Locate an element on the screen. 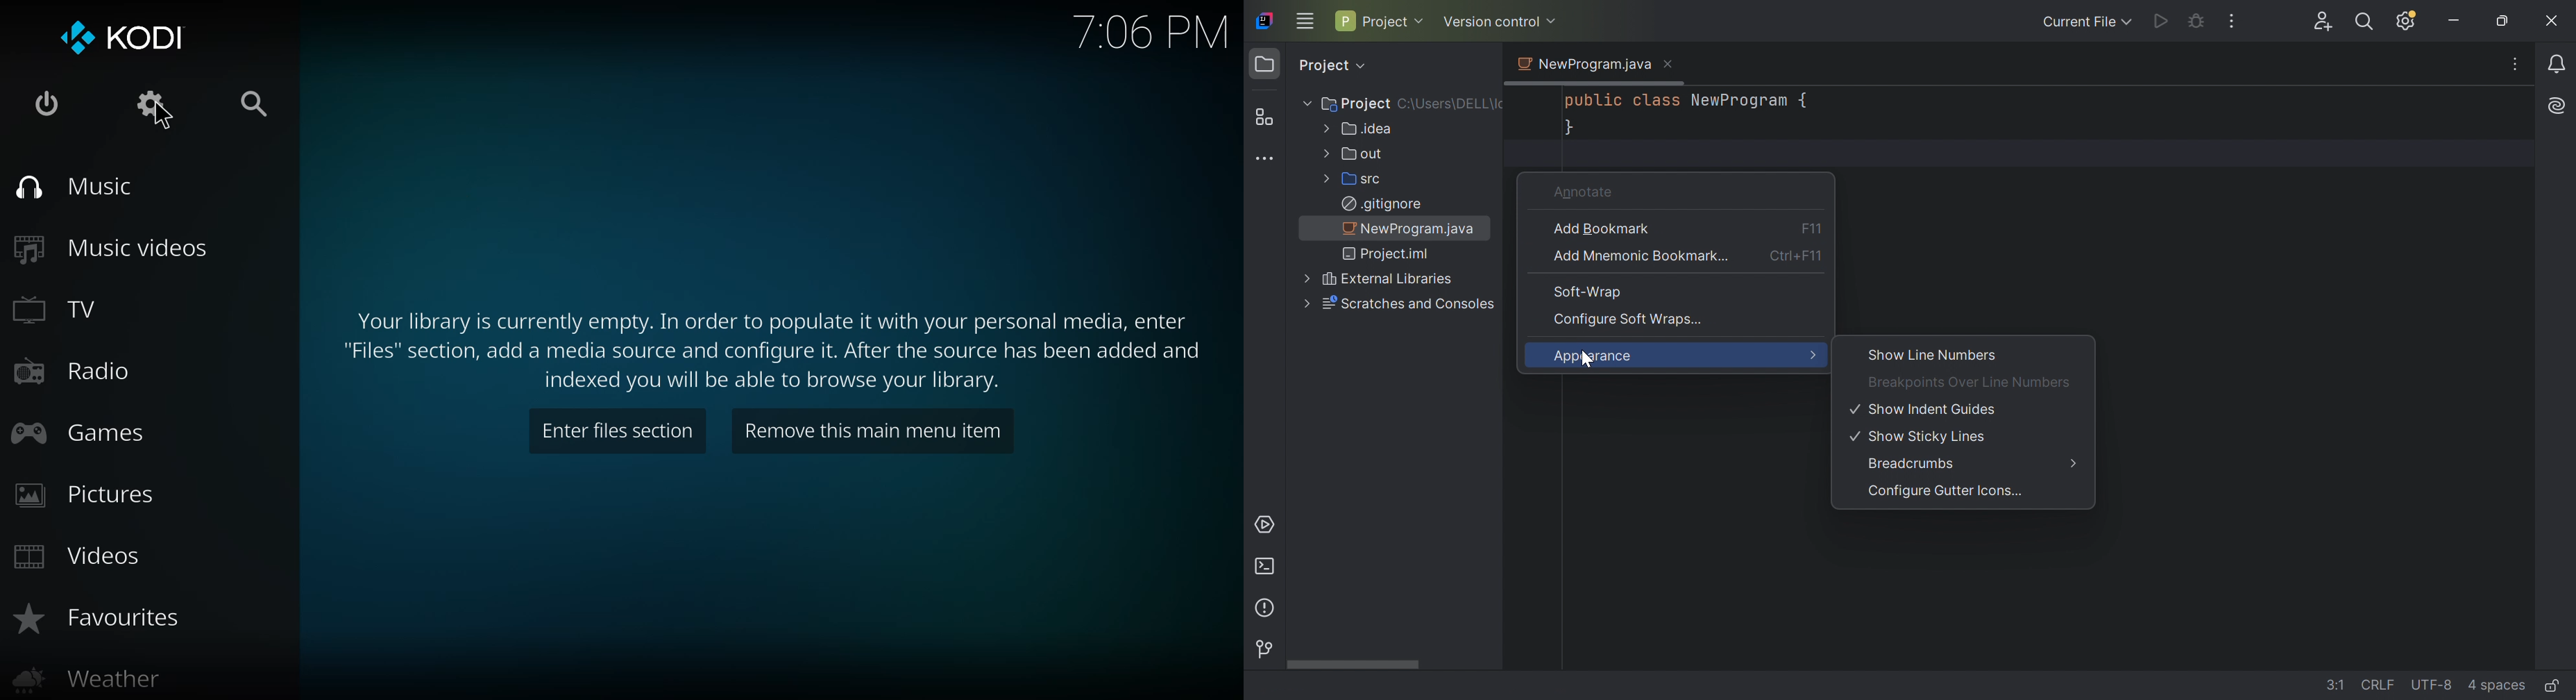 This screenshot has width=2576, height=700. search is located at coordinates (253, 104).